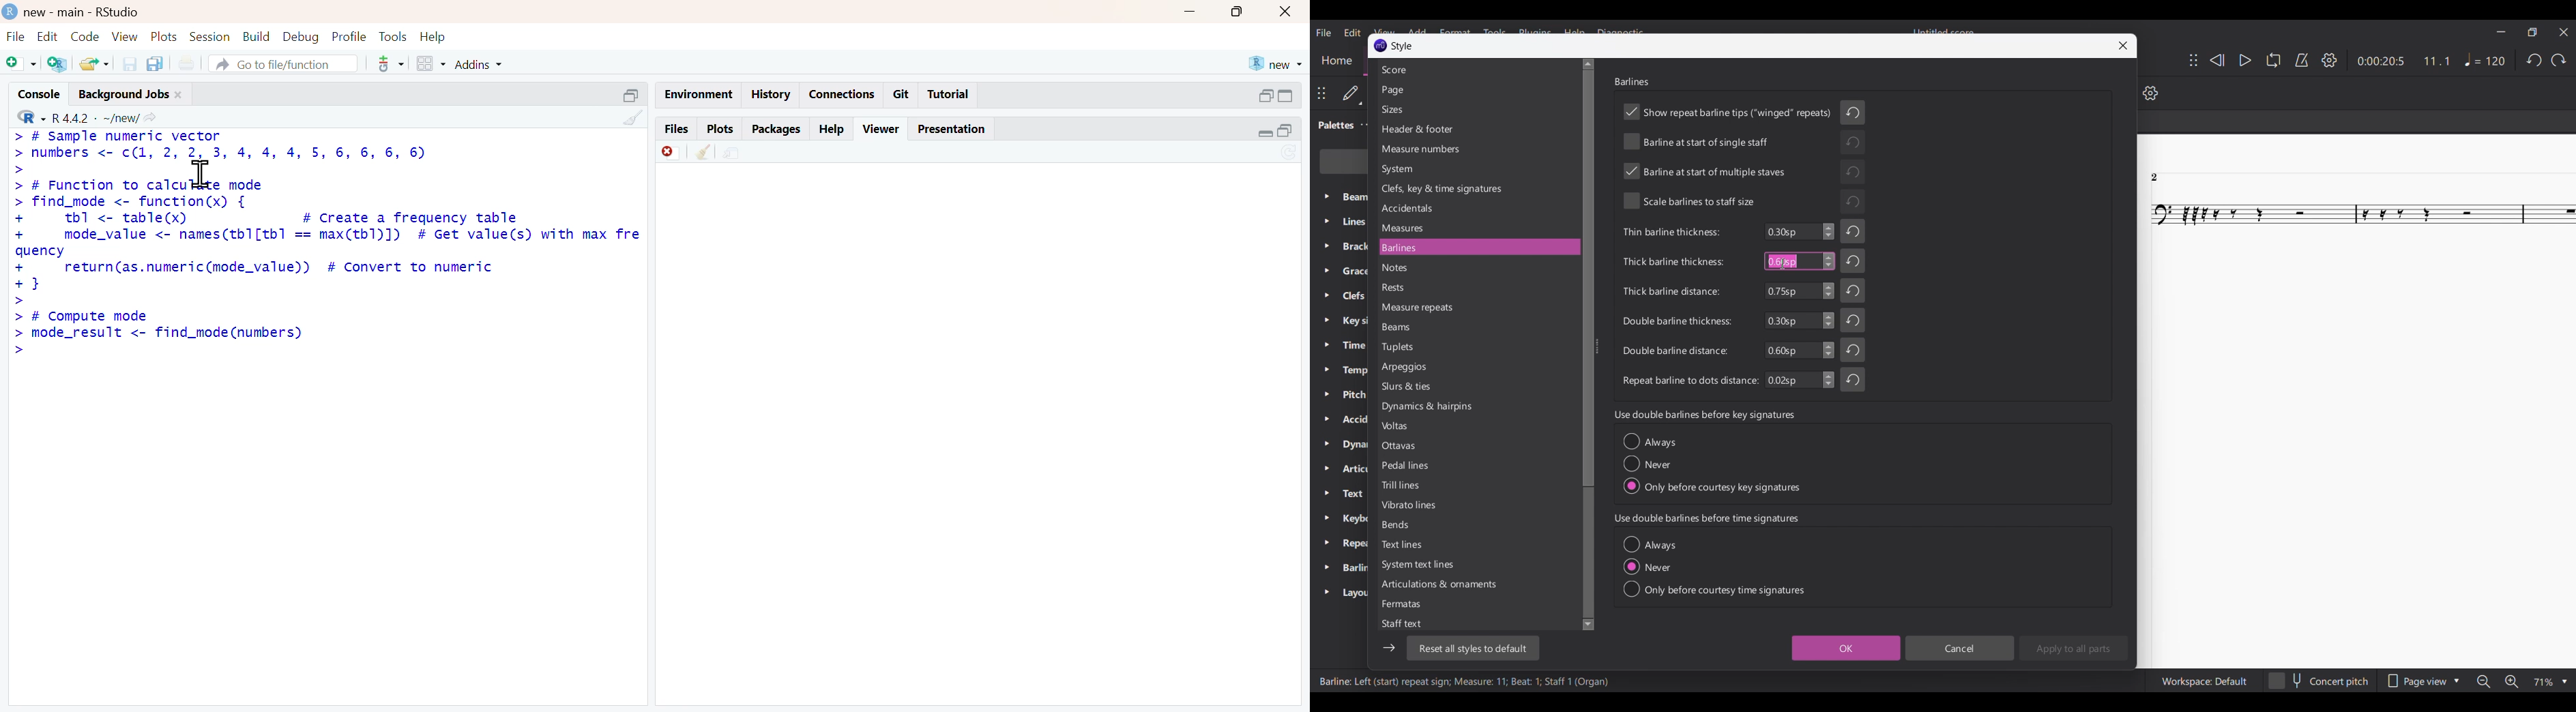  Describe the element at coordinates (155, 63) in the screenshot. I see `copy` at that location.